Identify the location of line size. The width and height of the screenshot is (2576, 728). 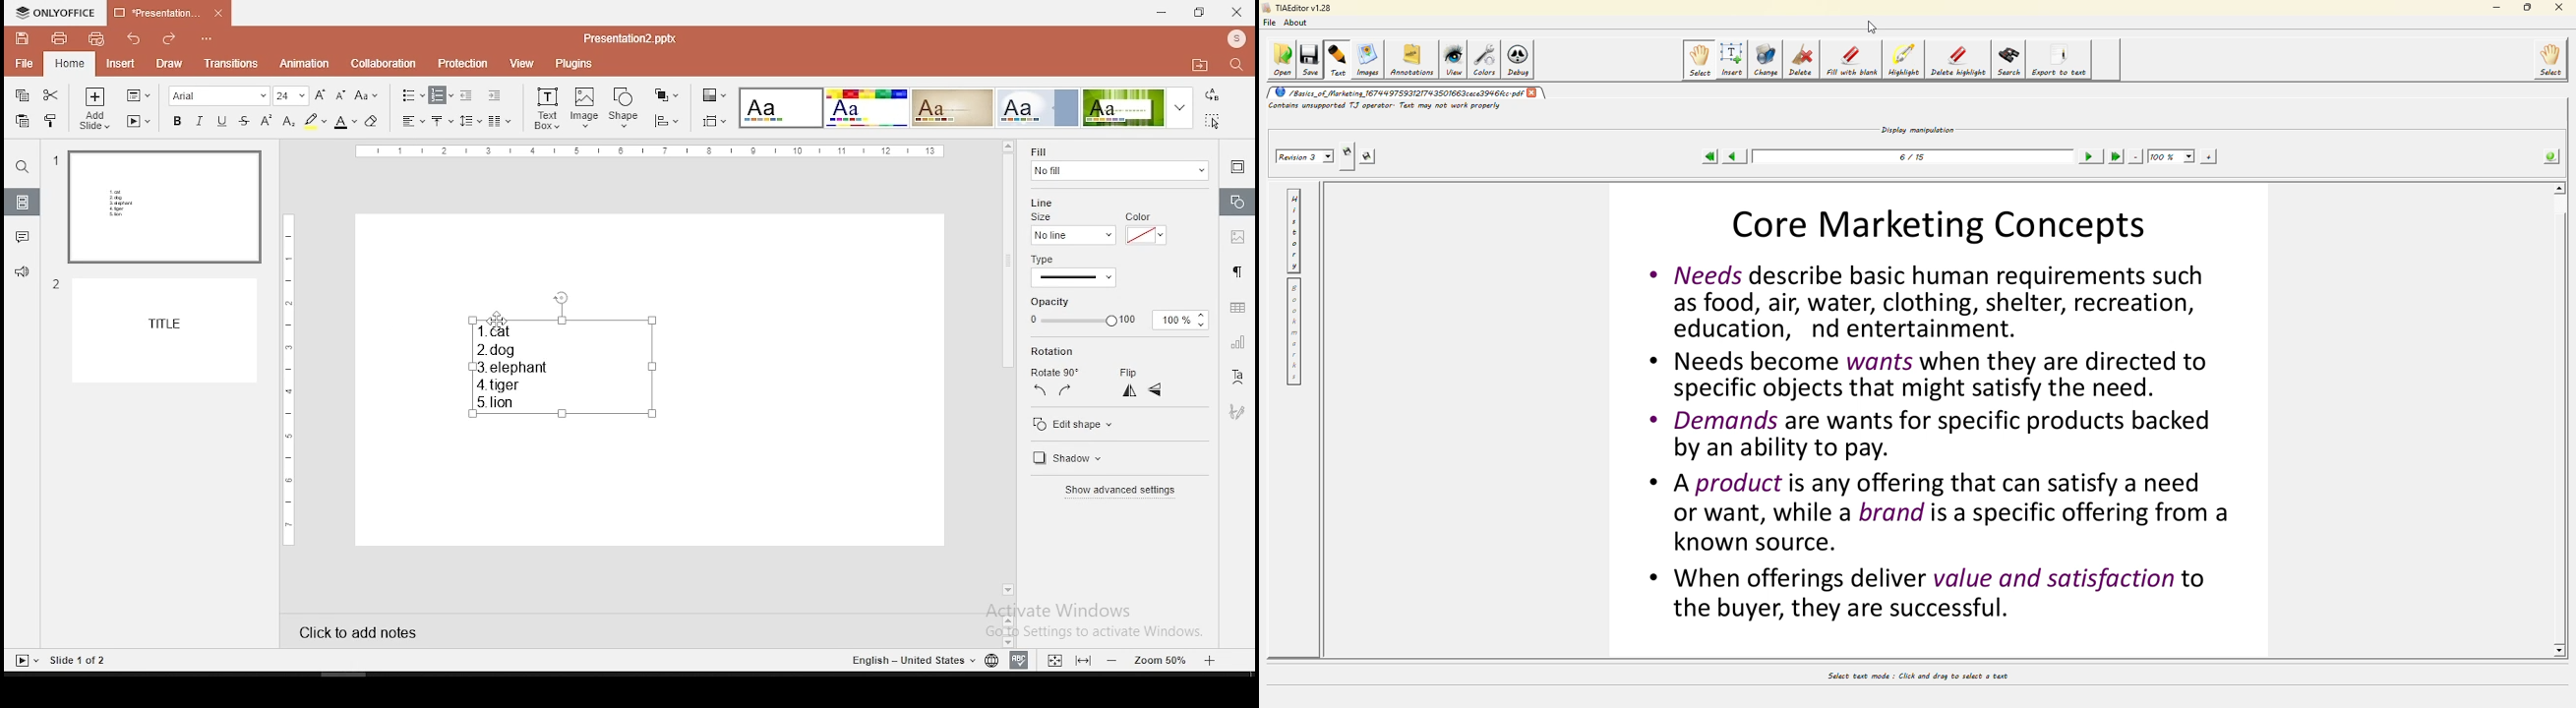
(1071, 235).